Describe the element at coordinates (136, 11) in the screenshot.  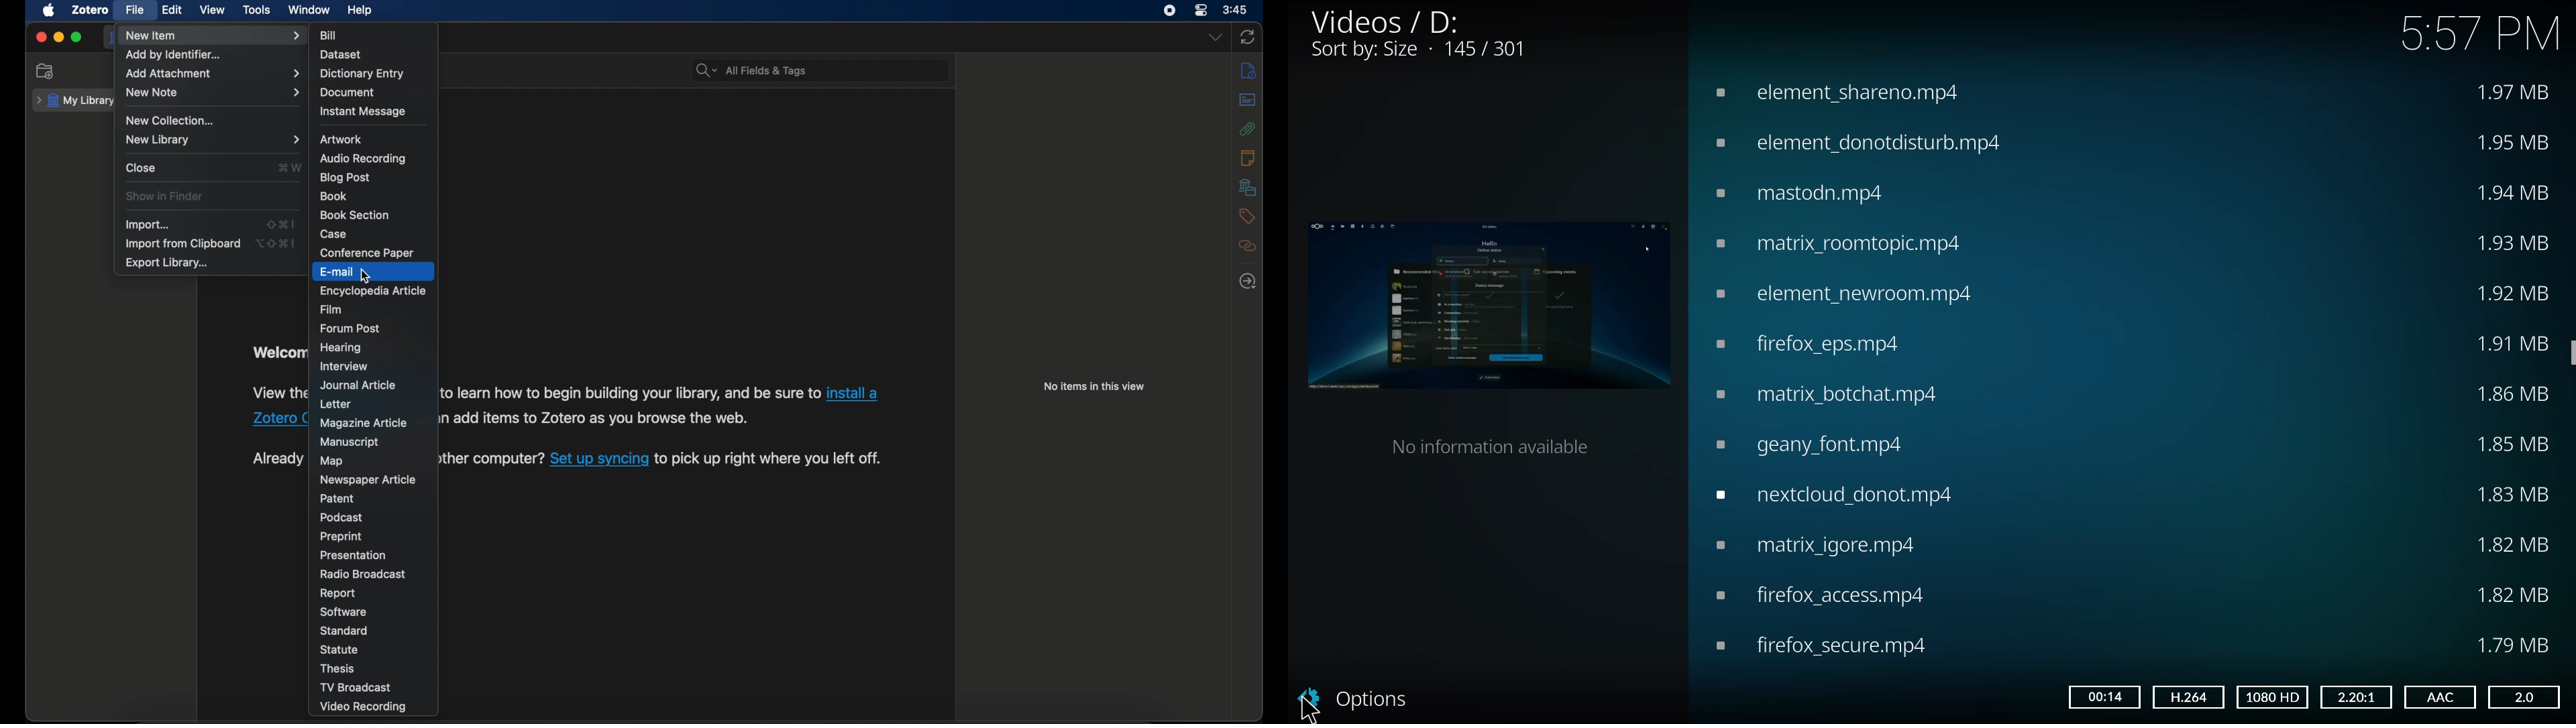
I see `file` at that location.